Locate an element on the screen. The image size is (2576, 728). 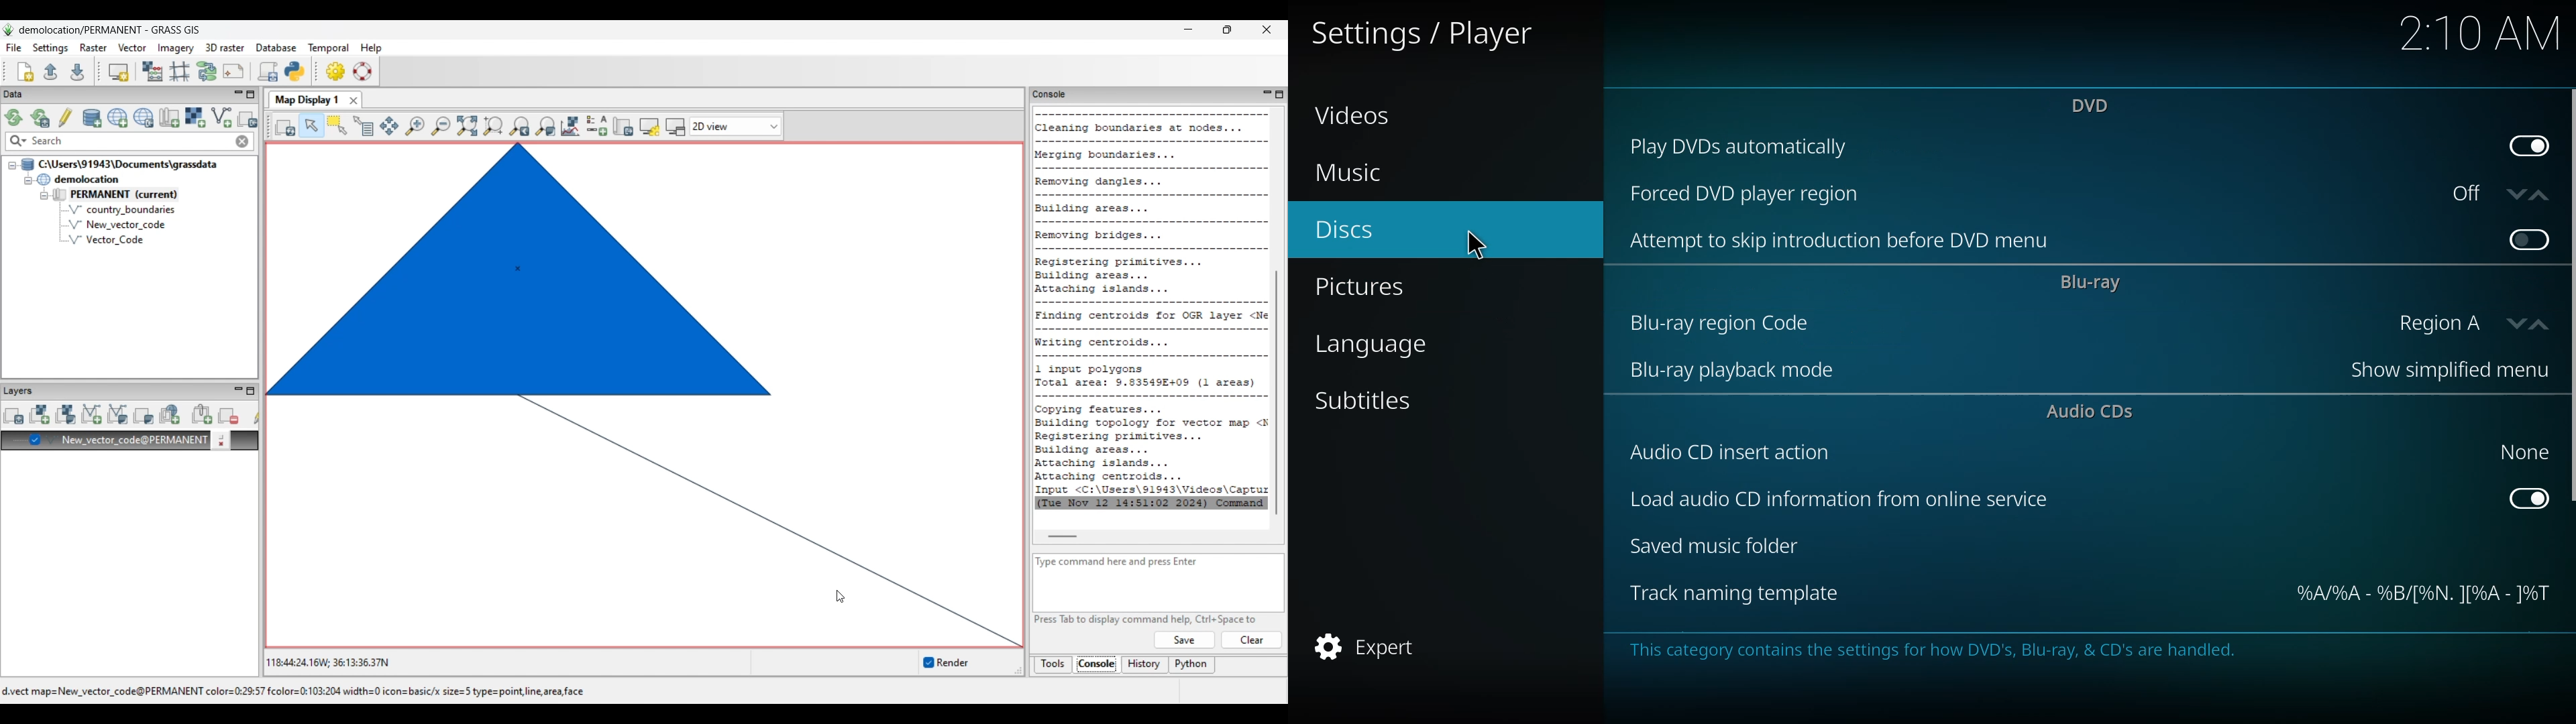
discs is located at coordinates (1350, 227).